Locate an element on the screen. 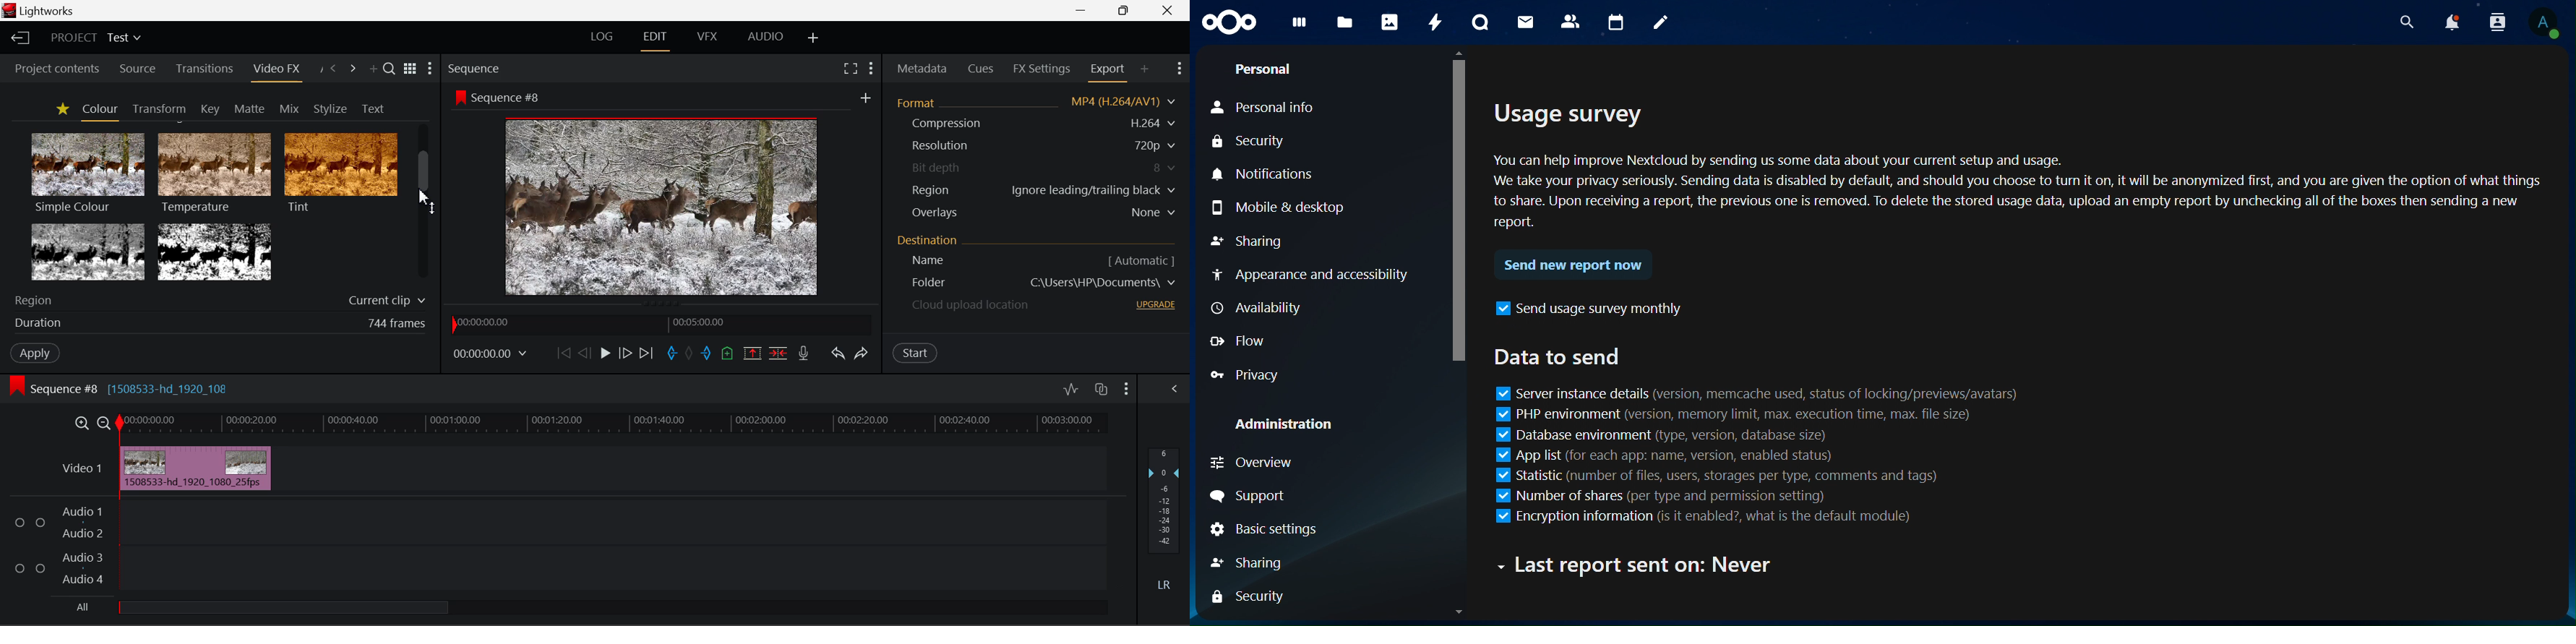  search contacts is located at coordinates (2497, 22).